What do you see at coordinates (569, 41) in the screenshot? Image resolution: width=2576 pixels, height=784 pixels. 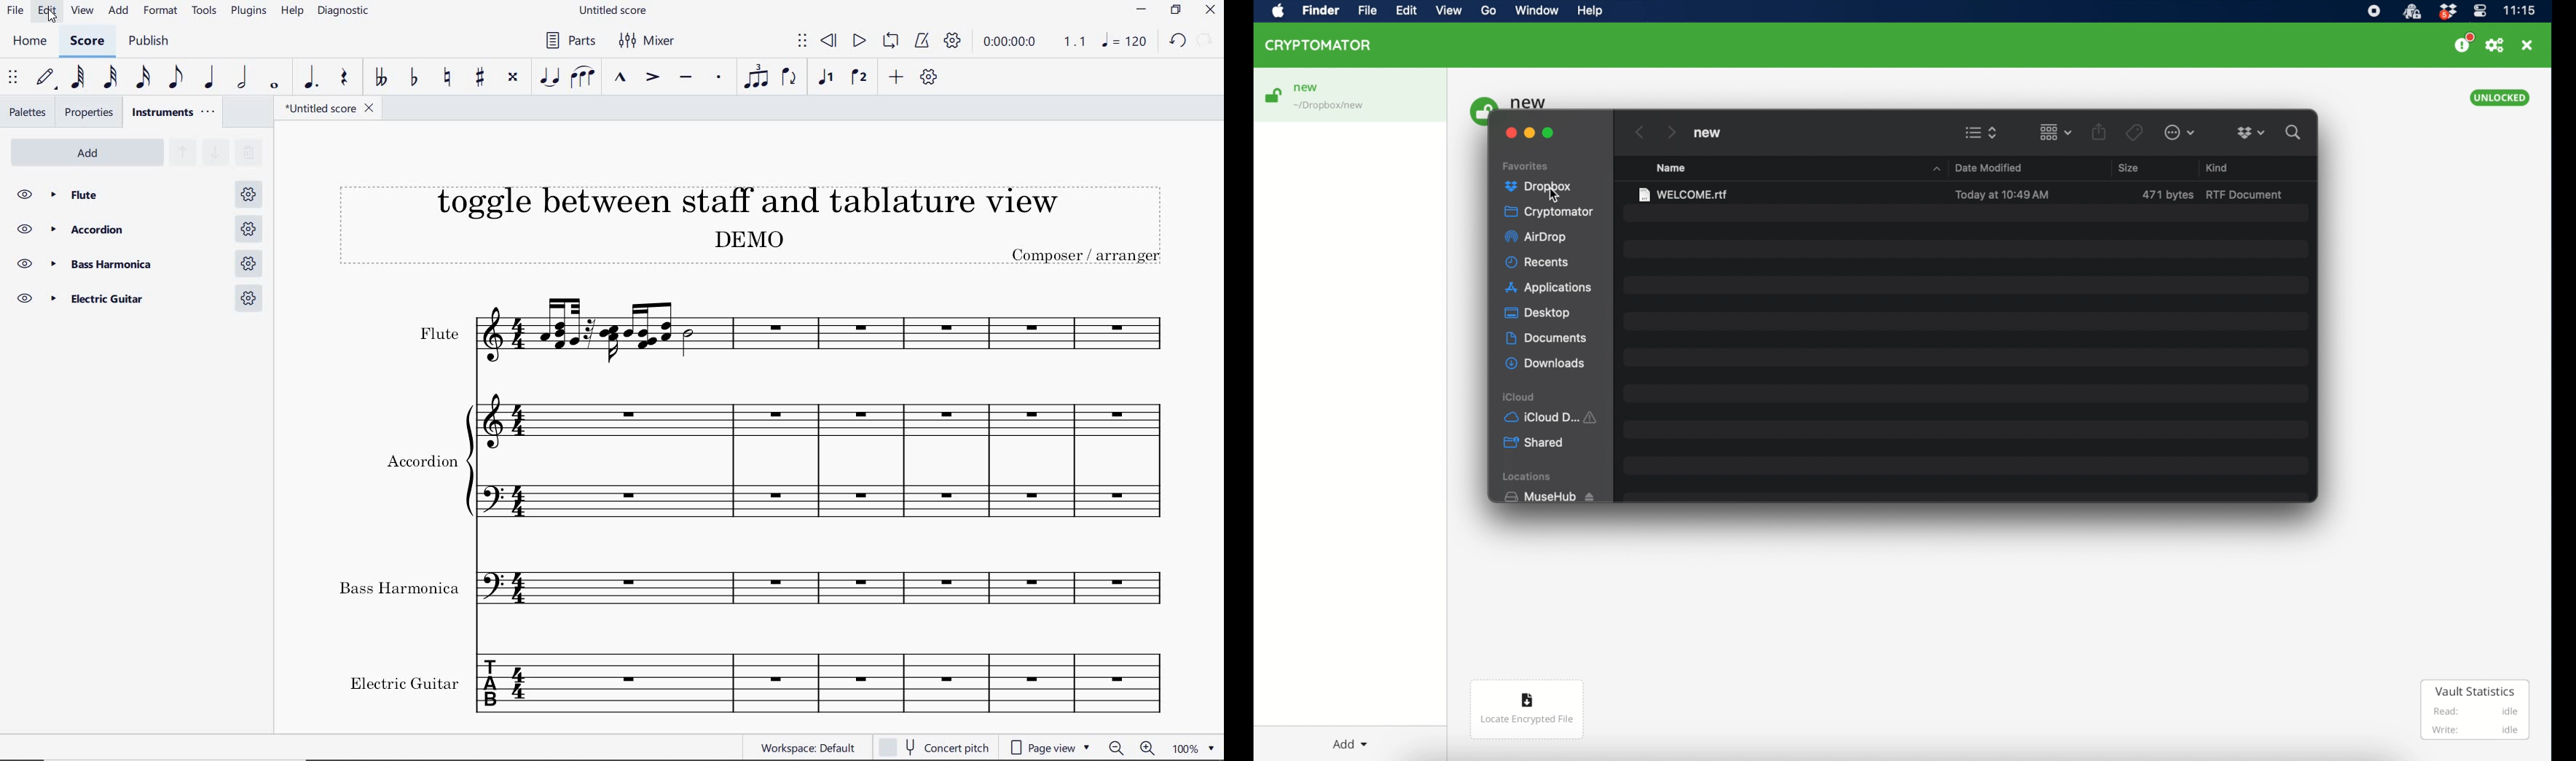 I see `parts` at bounding box center [569, 41].